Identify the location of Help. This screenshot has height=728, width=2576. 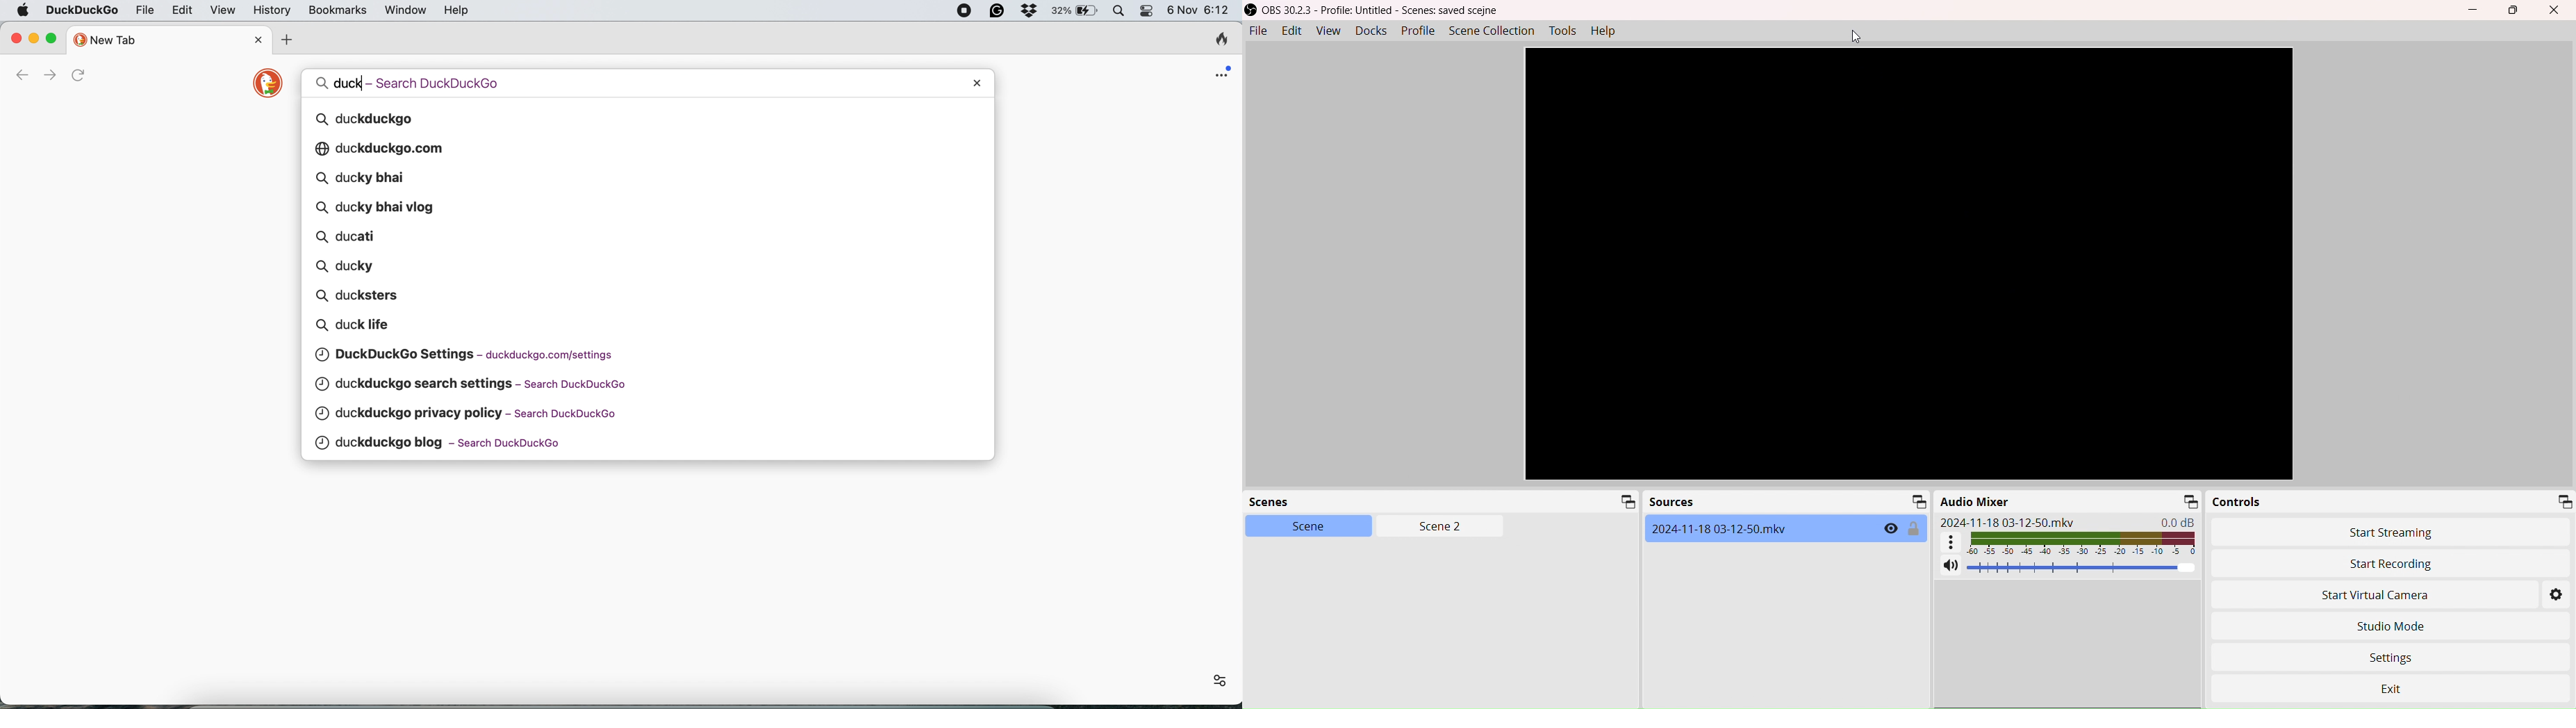
(1608, 32).